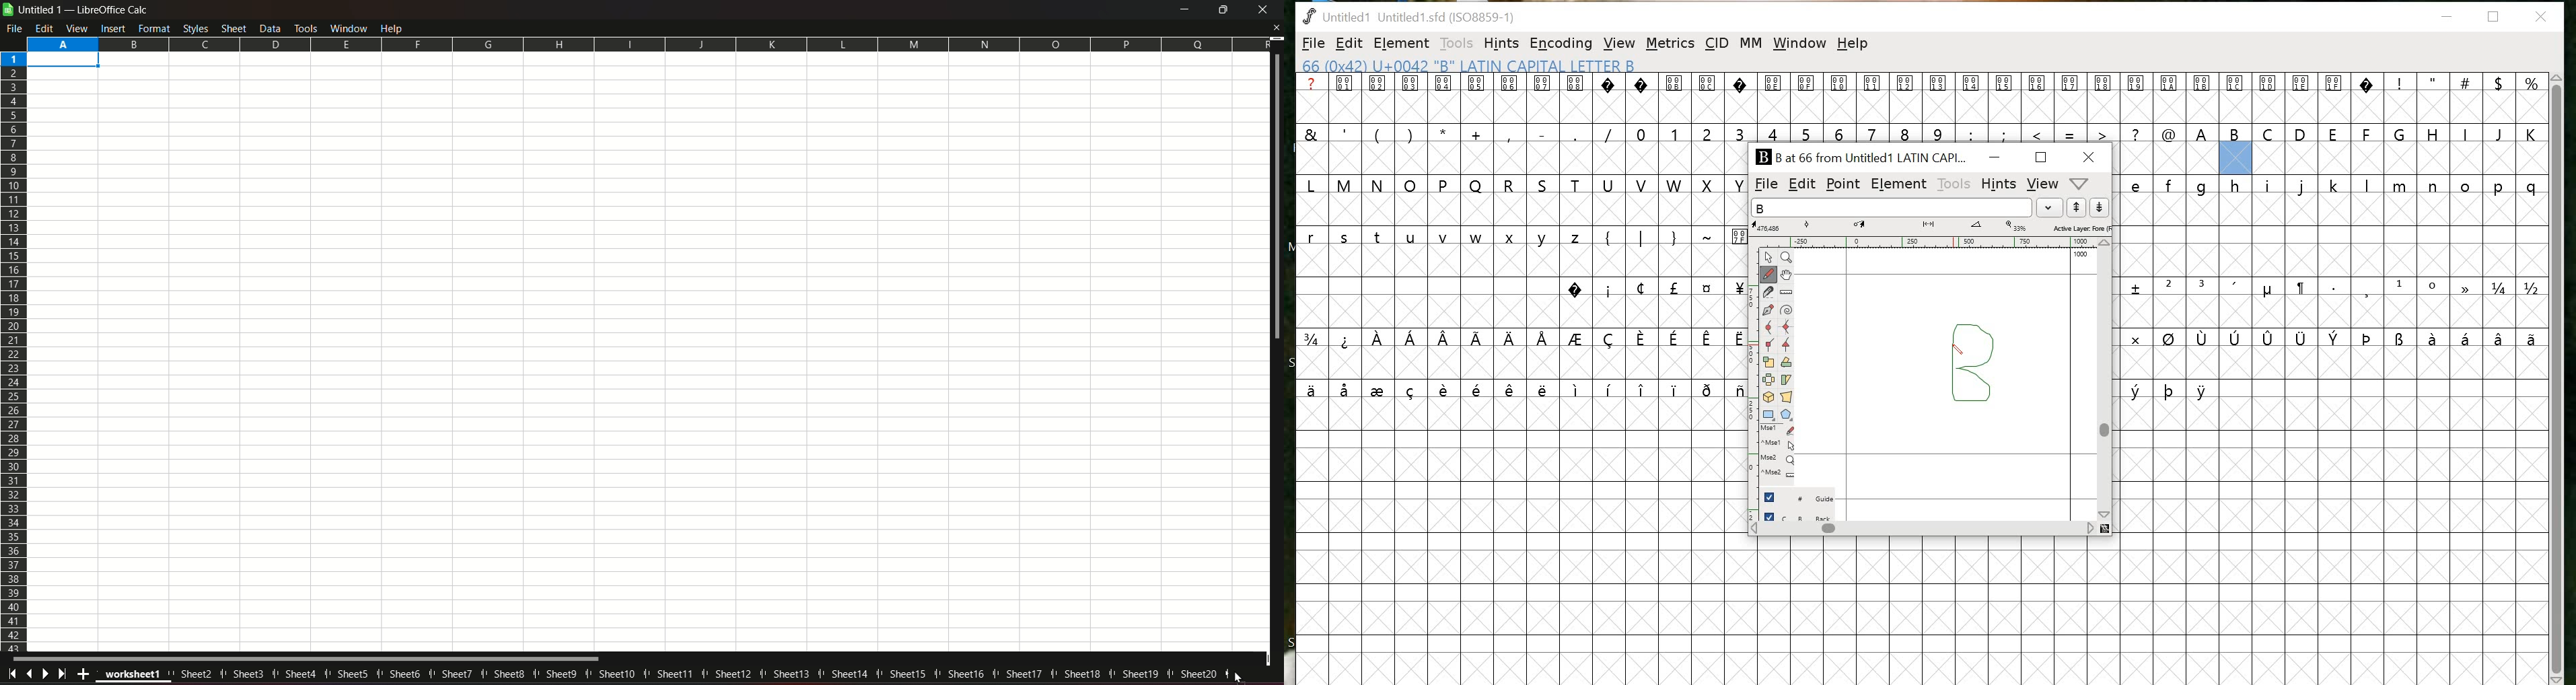 The image size is (2576, 700). What do you see at coordinates (2452, 17) in the screenshot?
I see `minimize` at bounding box center [2452, 17].